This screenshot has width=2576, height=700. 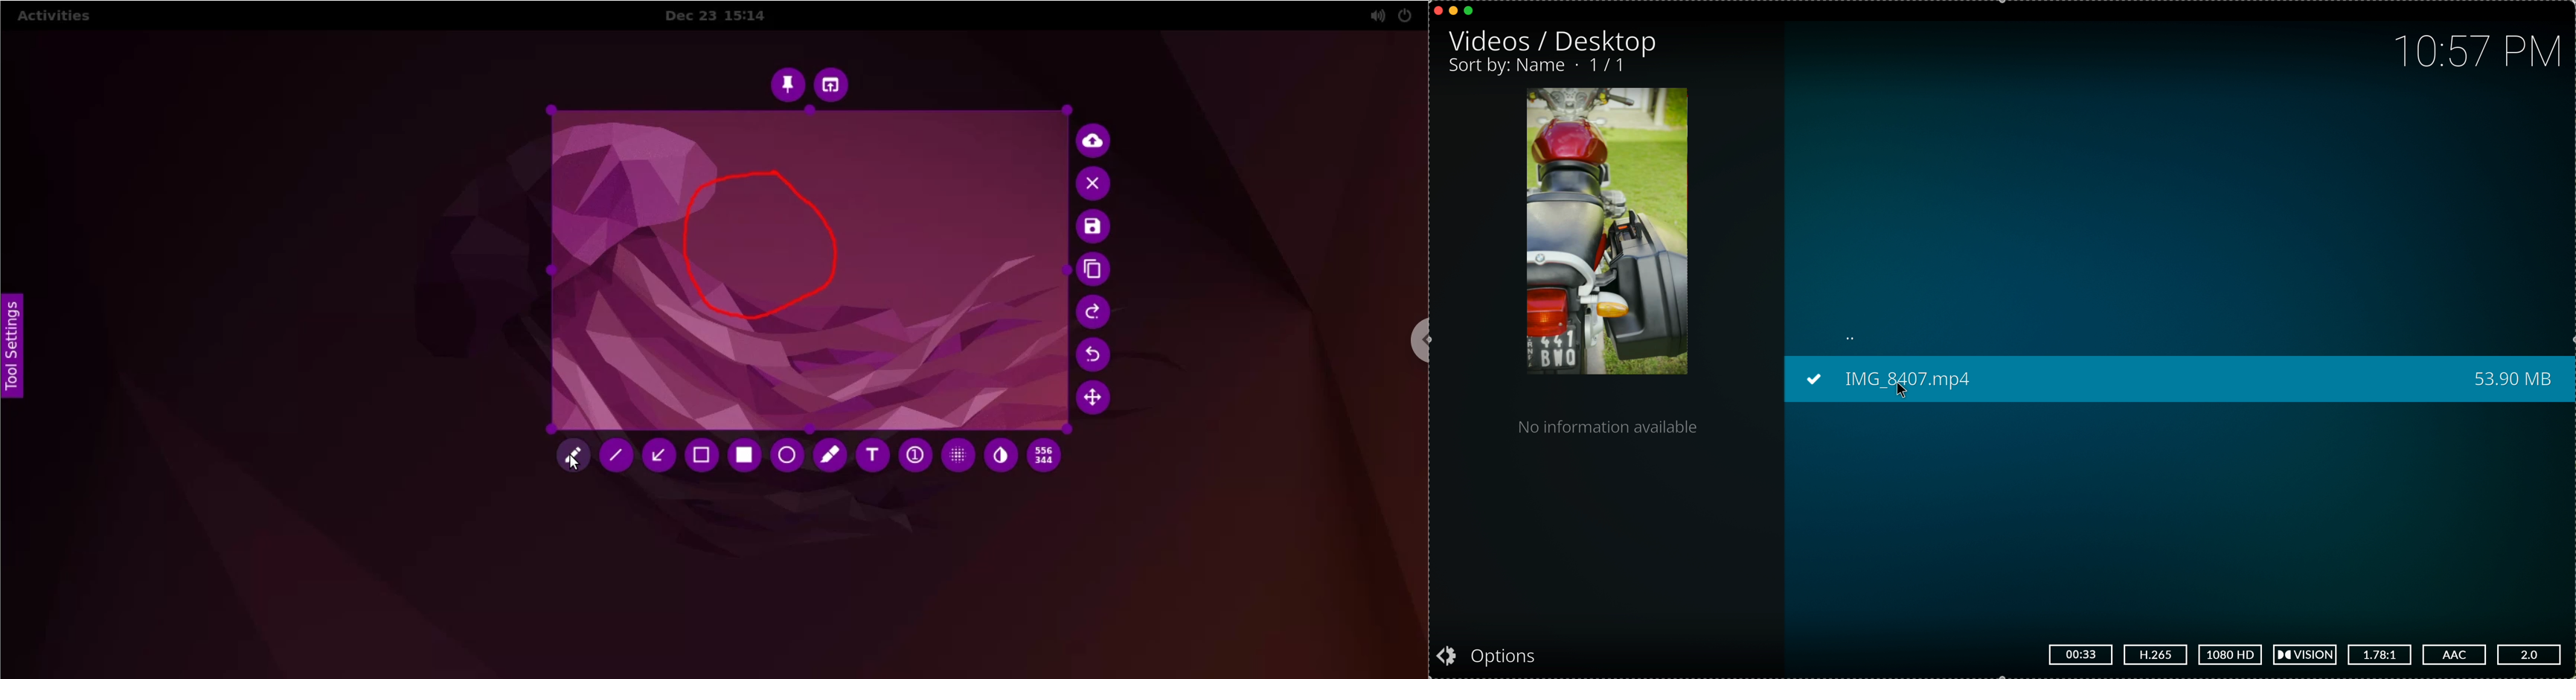 I want to click on 1.78:1, so click(x=2382, y=655).